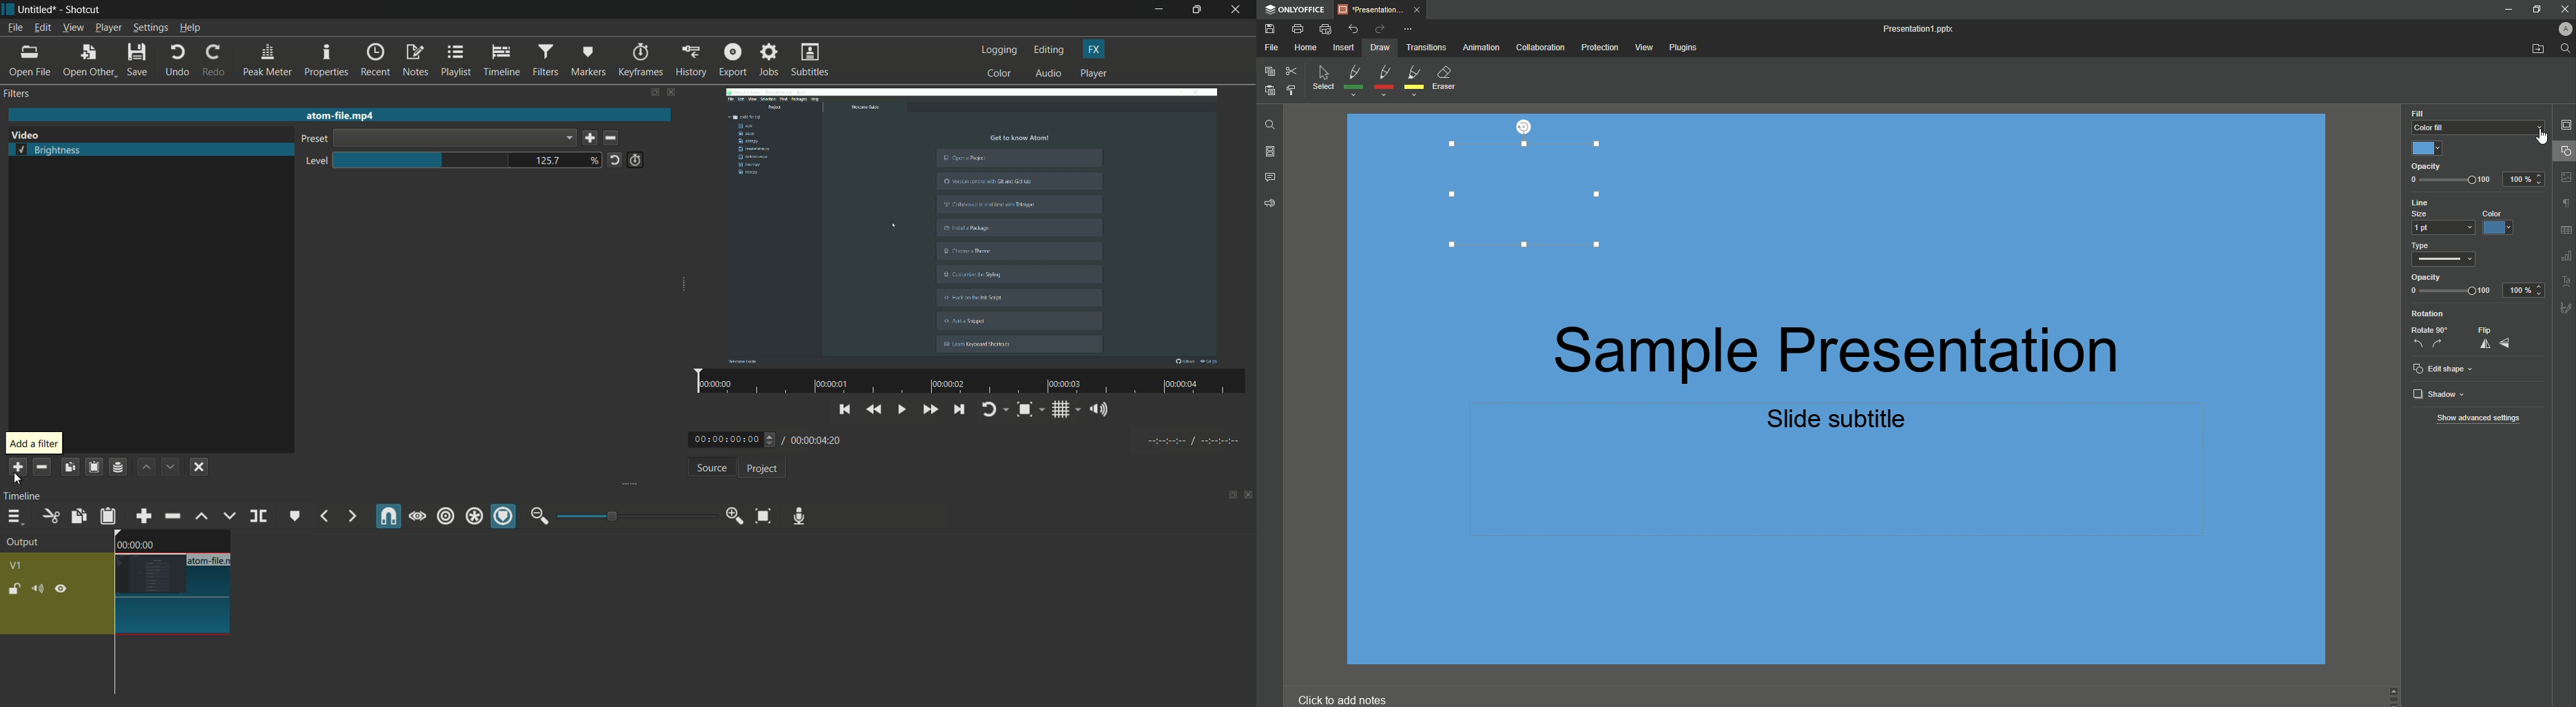  What do you see at coordinates (760, 469) in the screenshot?
I see `project` at bounding box center [760, 469].